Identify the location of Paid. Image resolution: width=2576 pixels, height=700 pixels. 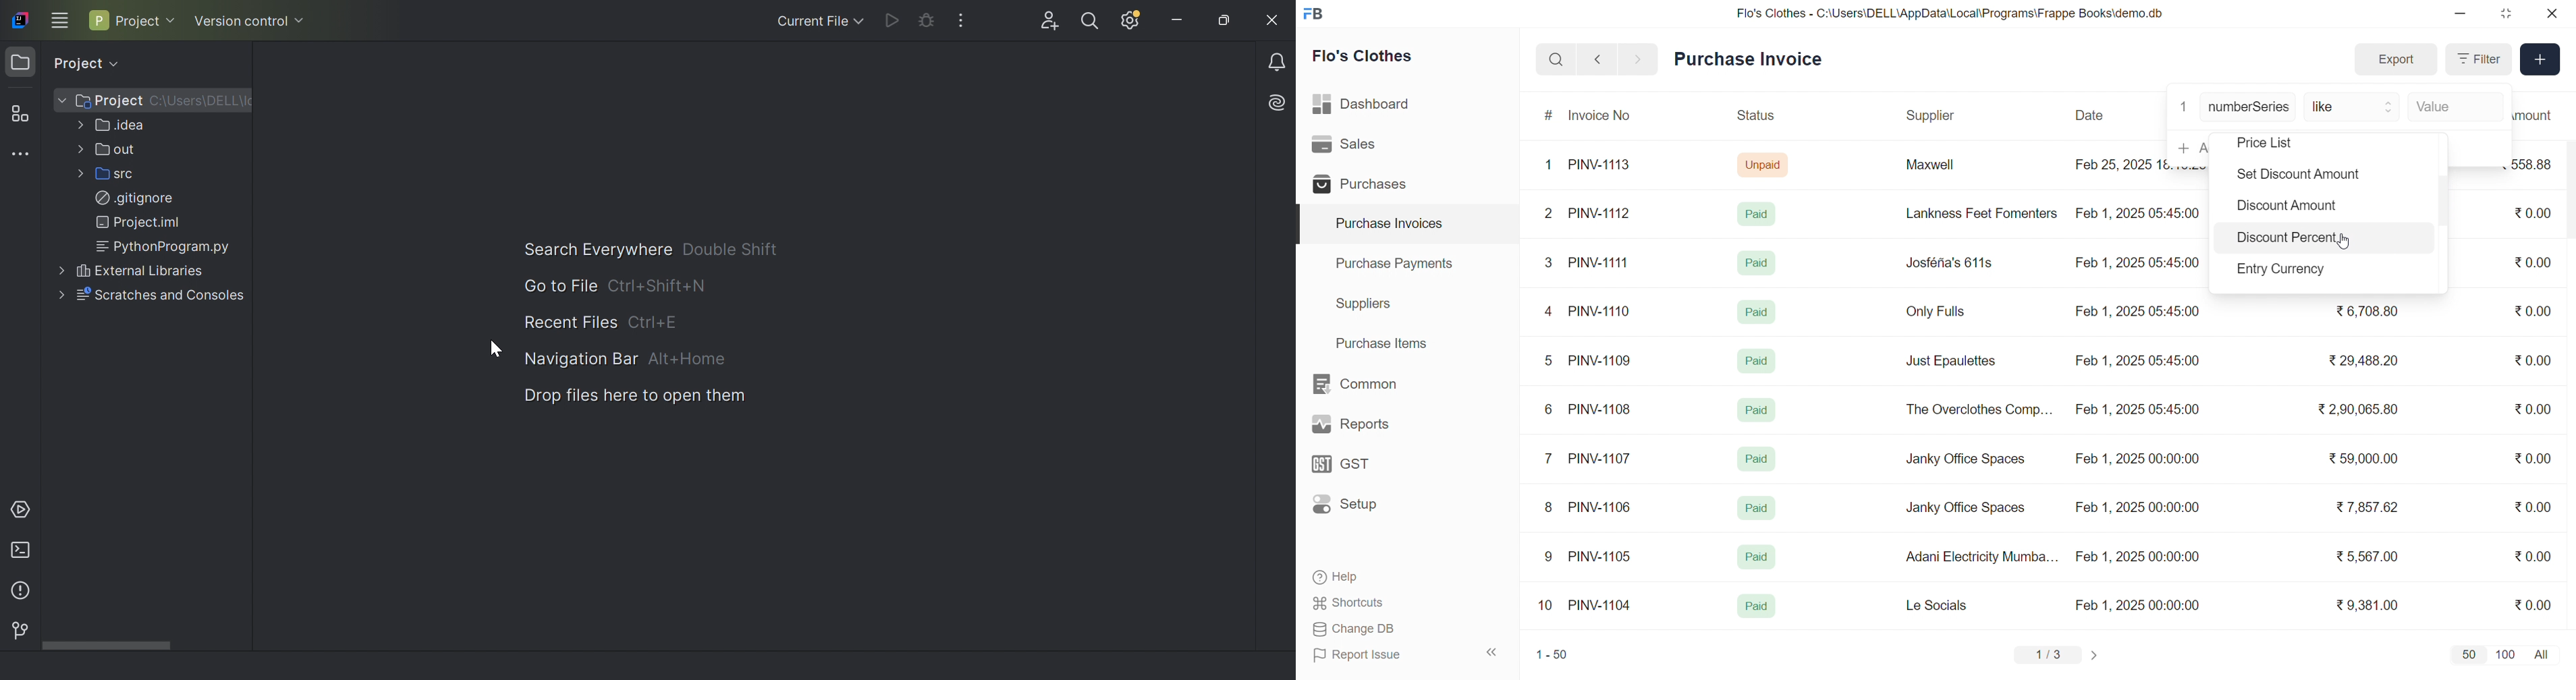
(1755, 557).